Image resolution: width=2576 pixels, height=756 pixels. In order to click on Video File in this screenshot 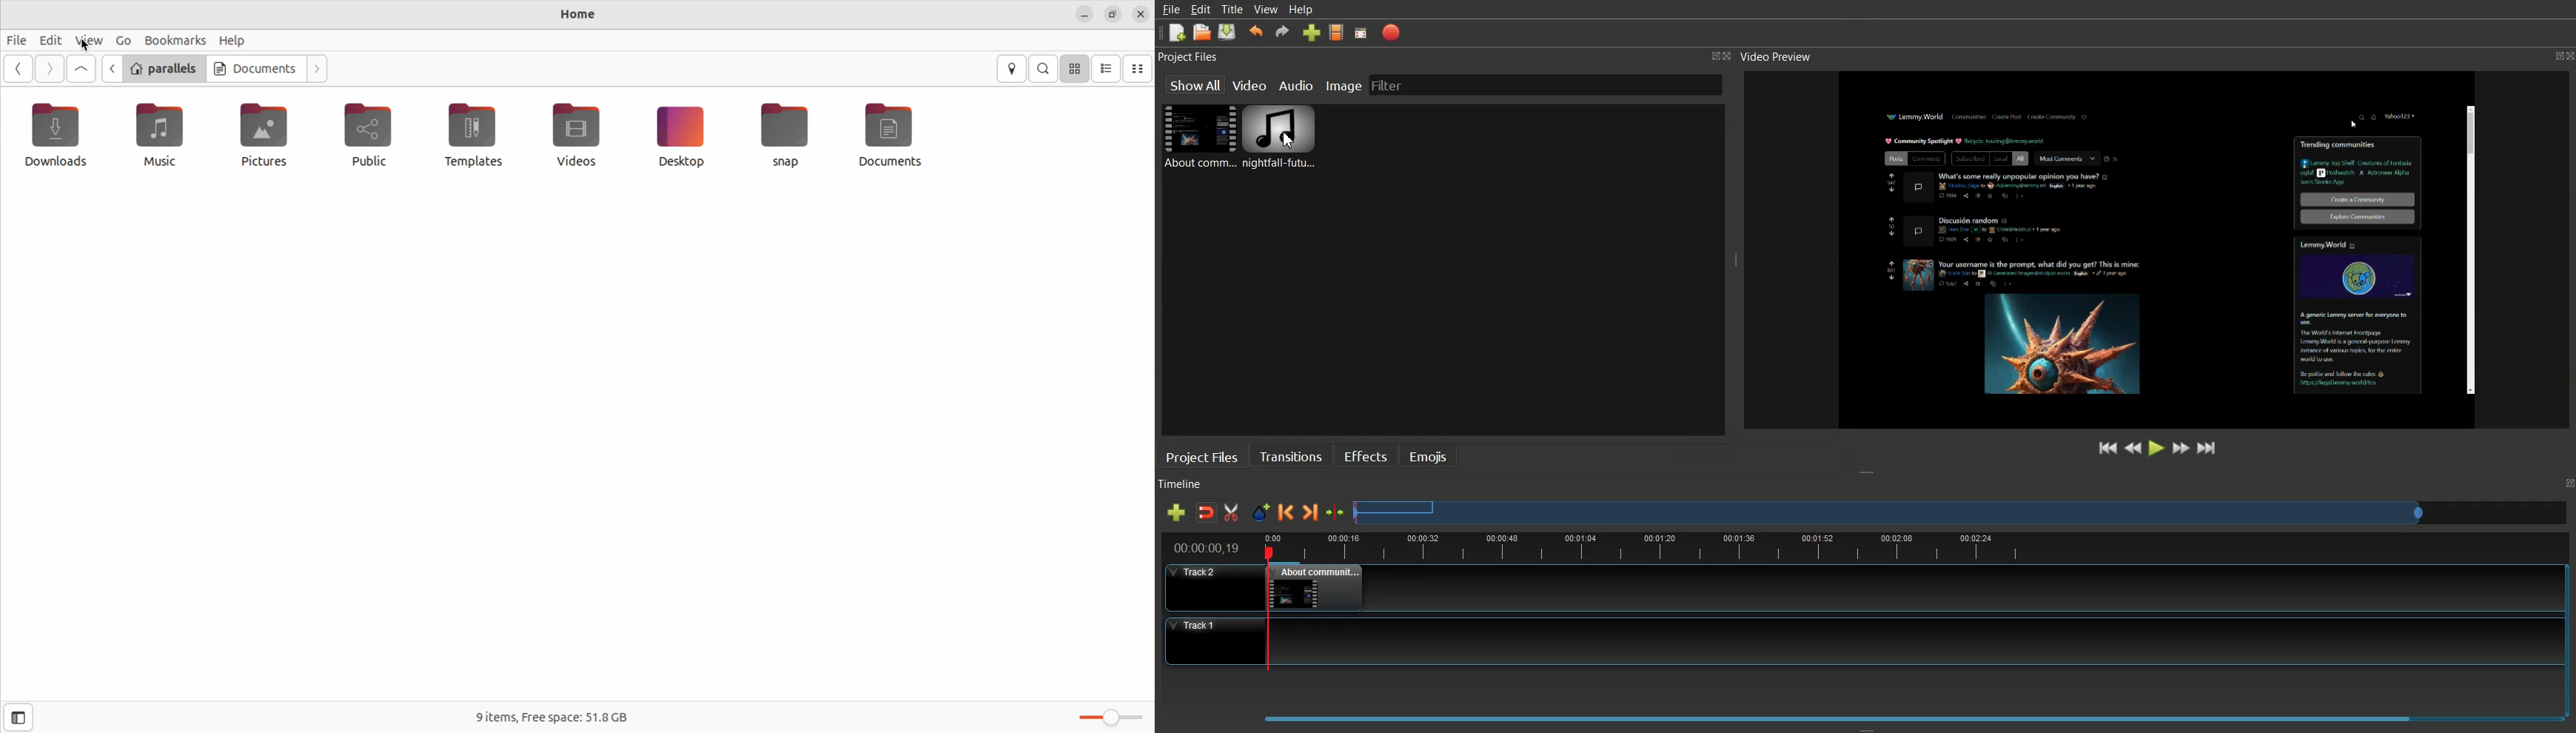, I will do `click(1197, 136)`.